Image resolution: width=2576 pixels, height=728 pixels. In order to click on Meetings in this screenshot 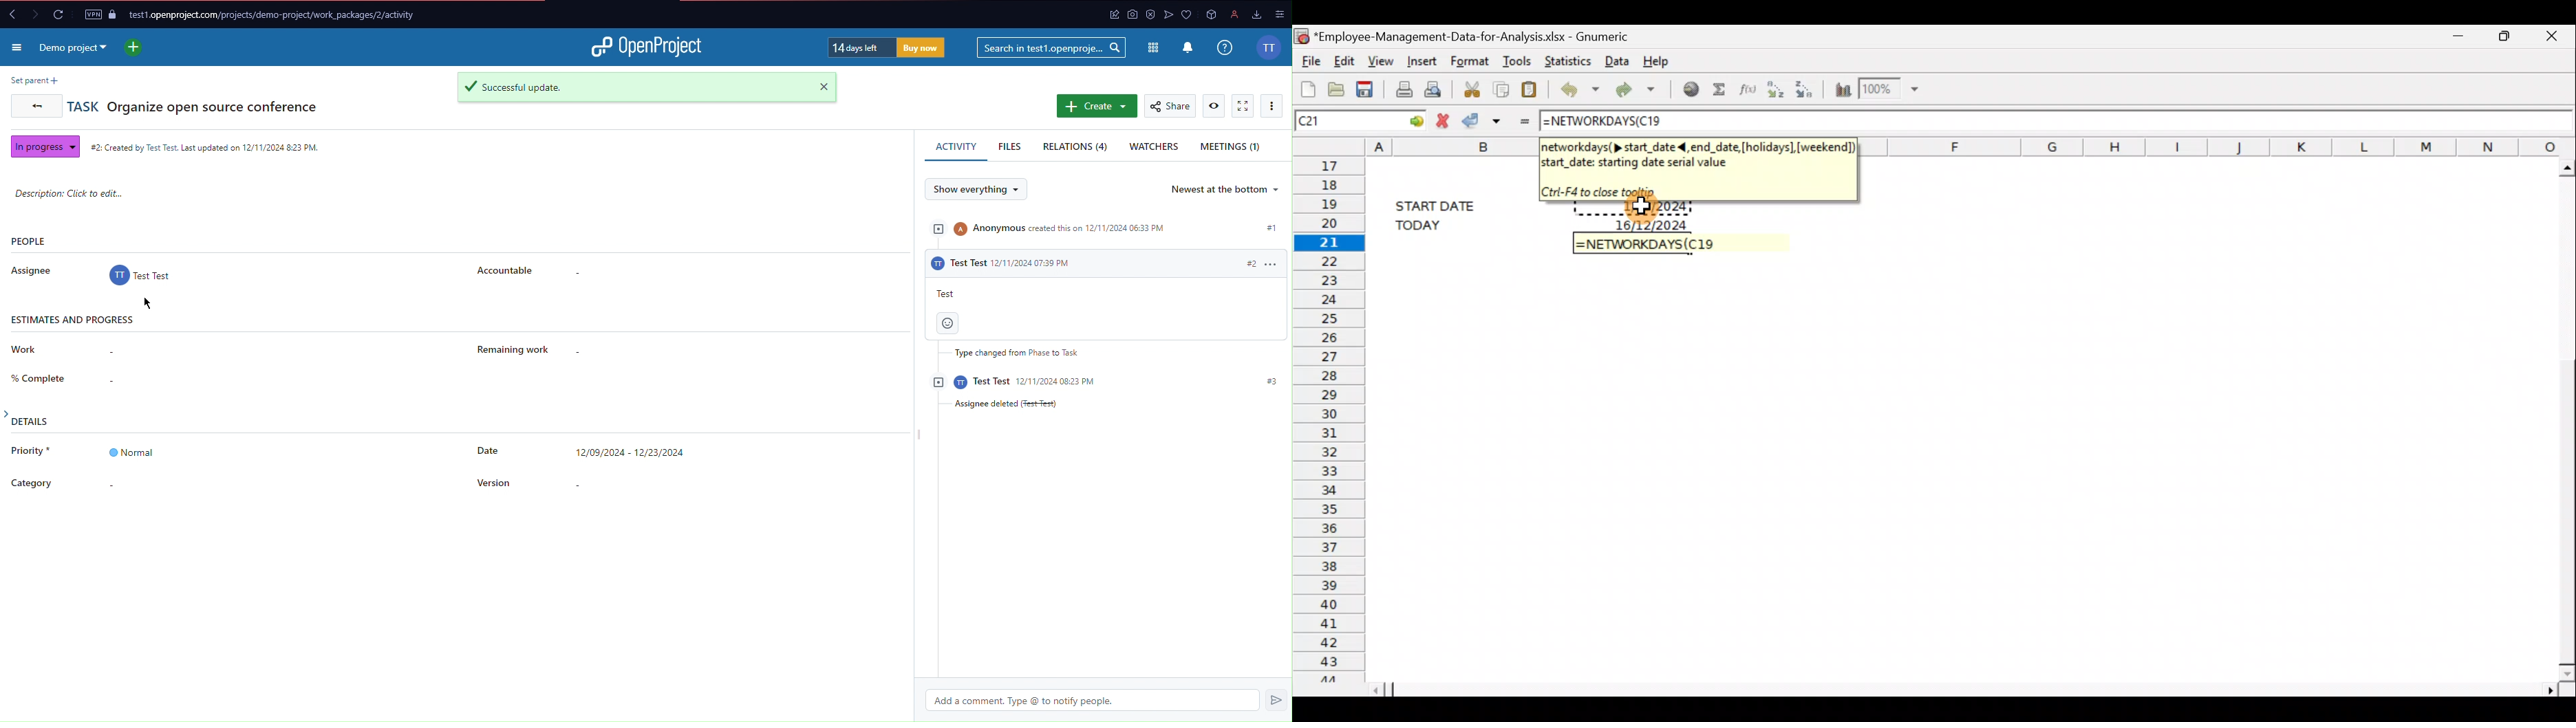, I will do `click(1236, 149)`.